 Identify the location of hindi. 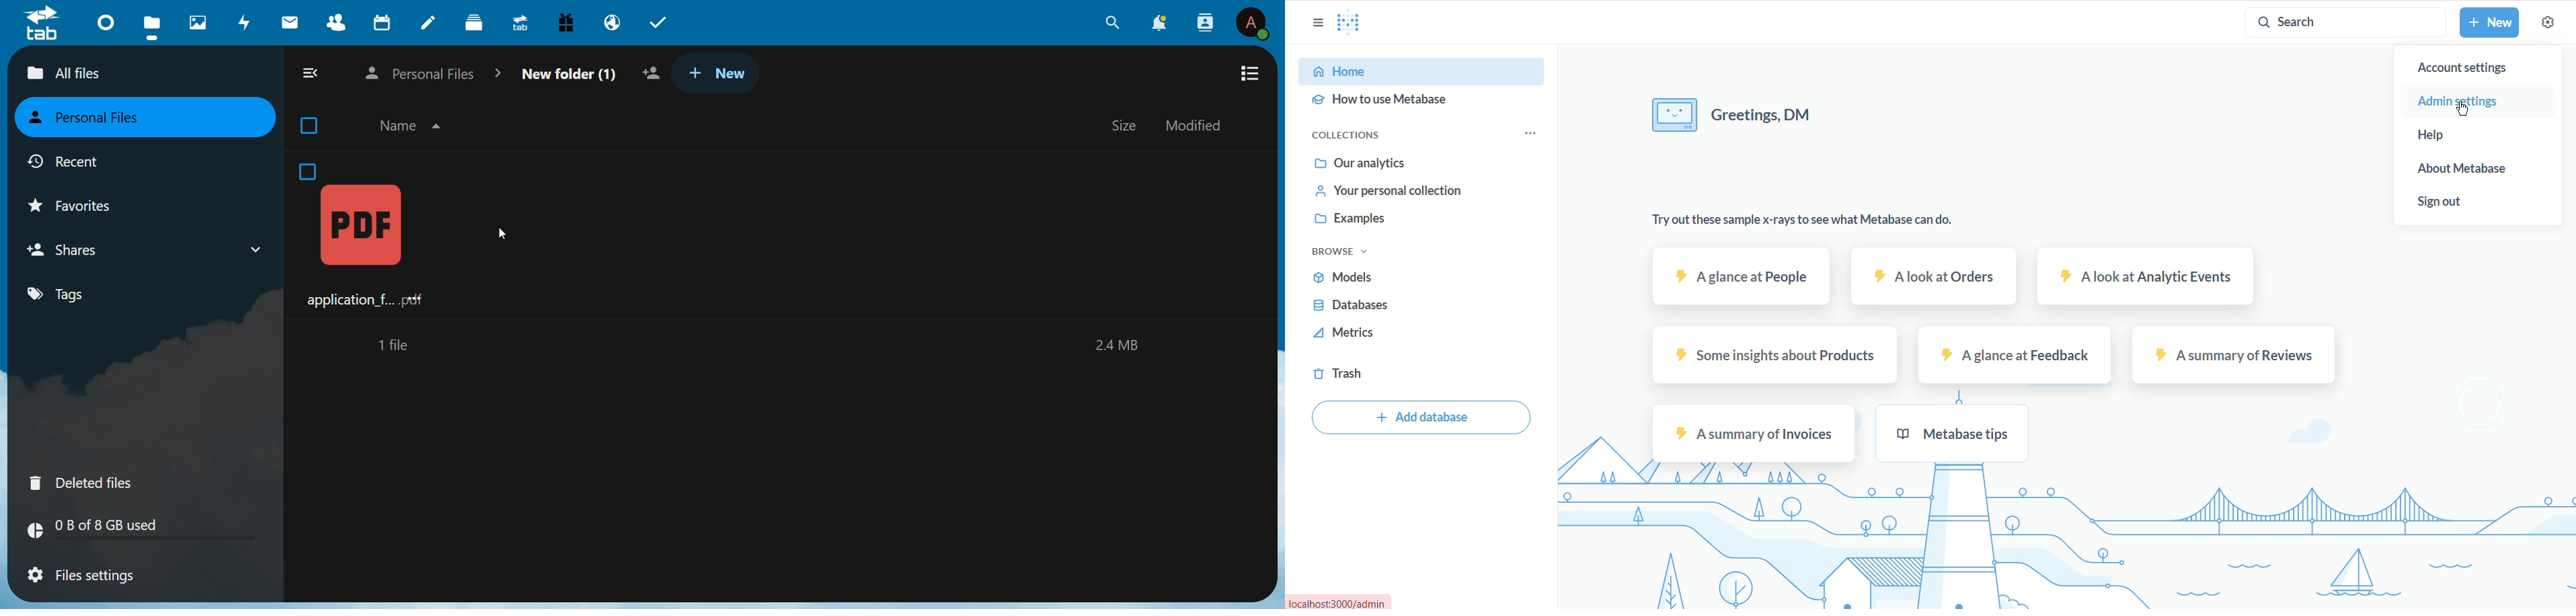
(199, 23).